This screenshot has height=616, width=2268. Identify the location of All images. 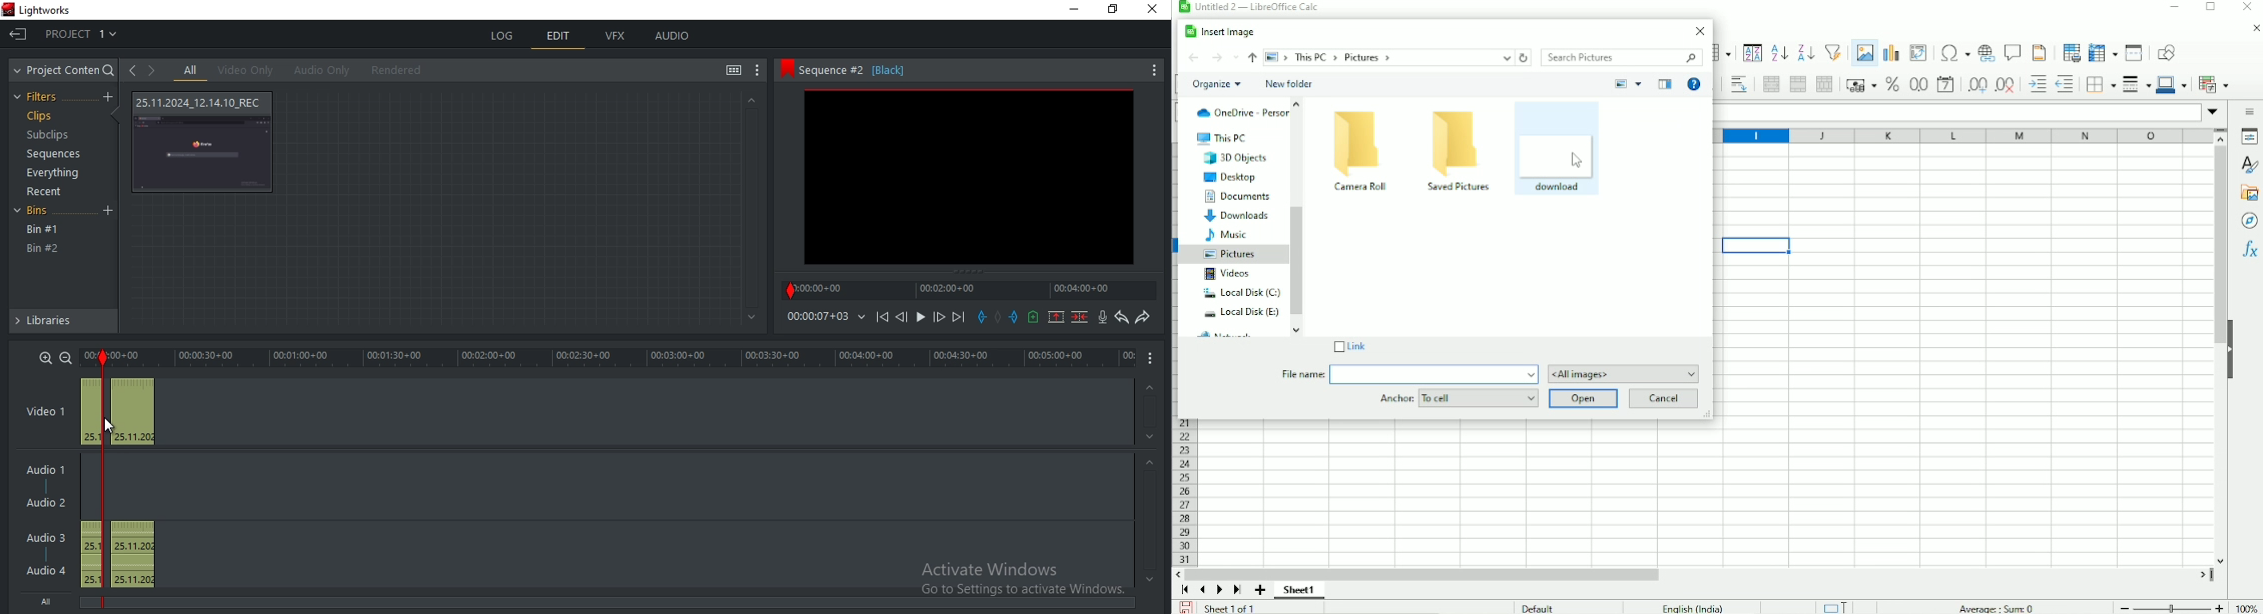
(1624, 373).